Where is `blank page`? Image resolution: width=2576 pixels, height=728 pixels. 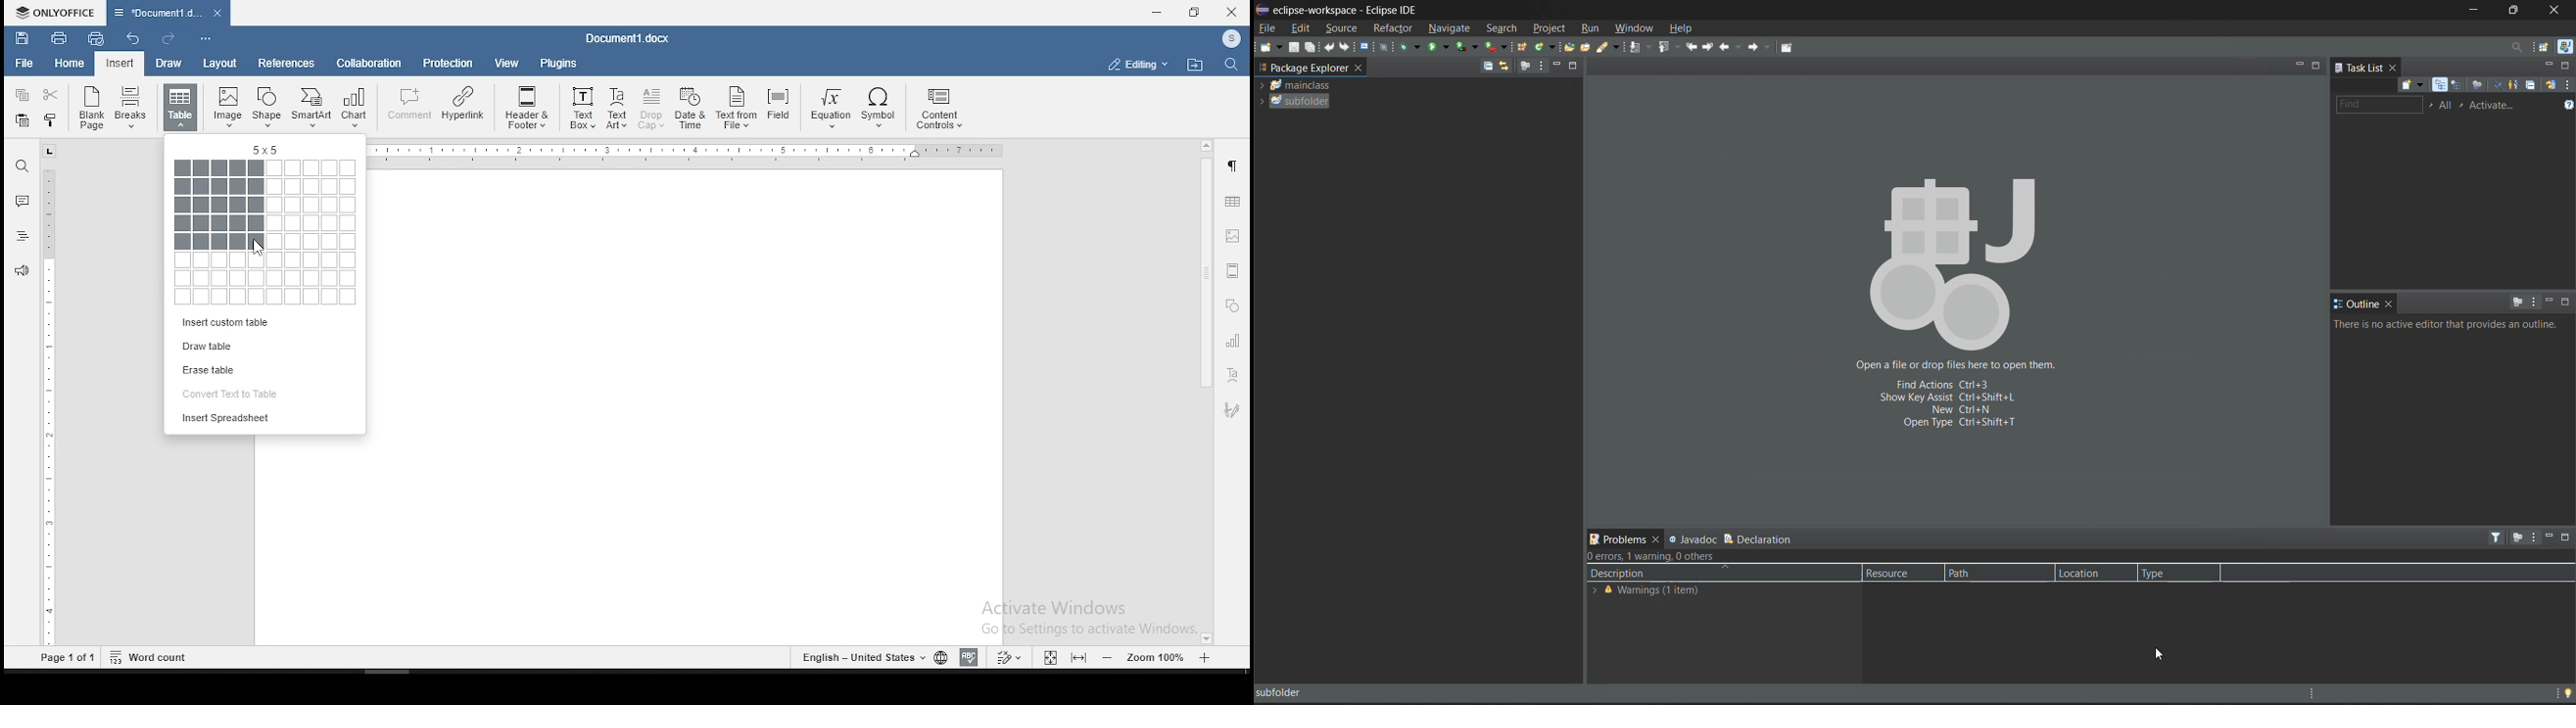 blank page is located at coordinates (89, 110).